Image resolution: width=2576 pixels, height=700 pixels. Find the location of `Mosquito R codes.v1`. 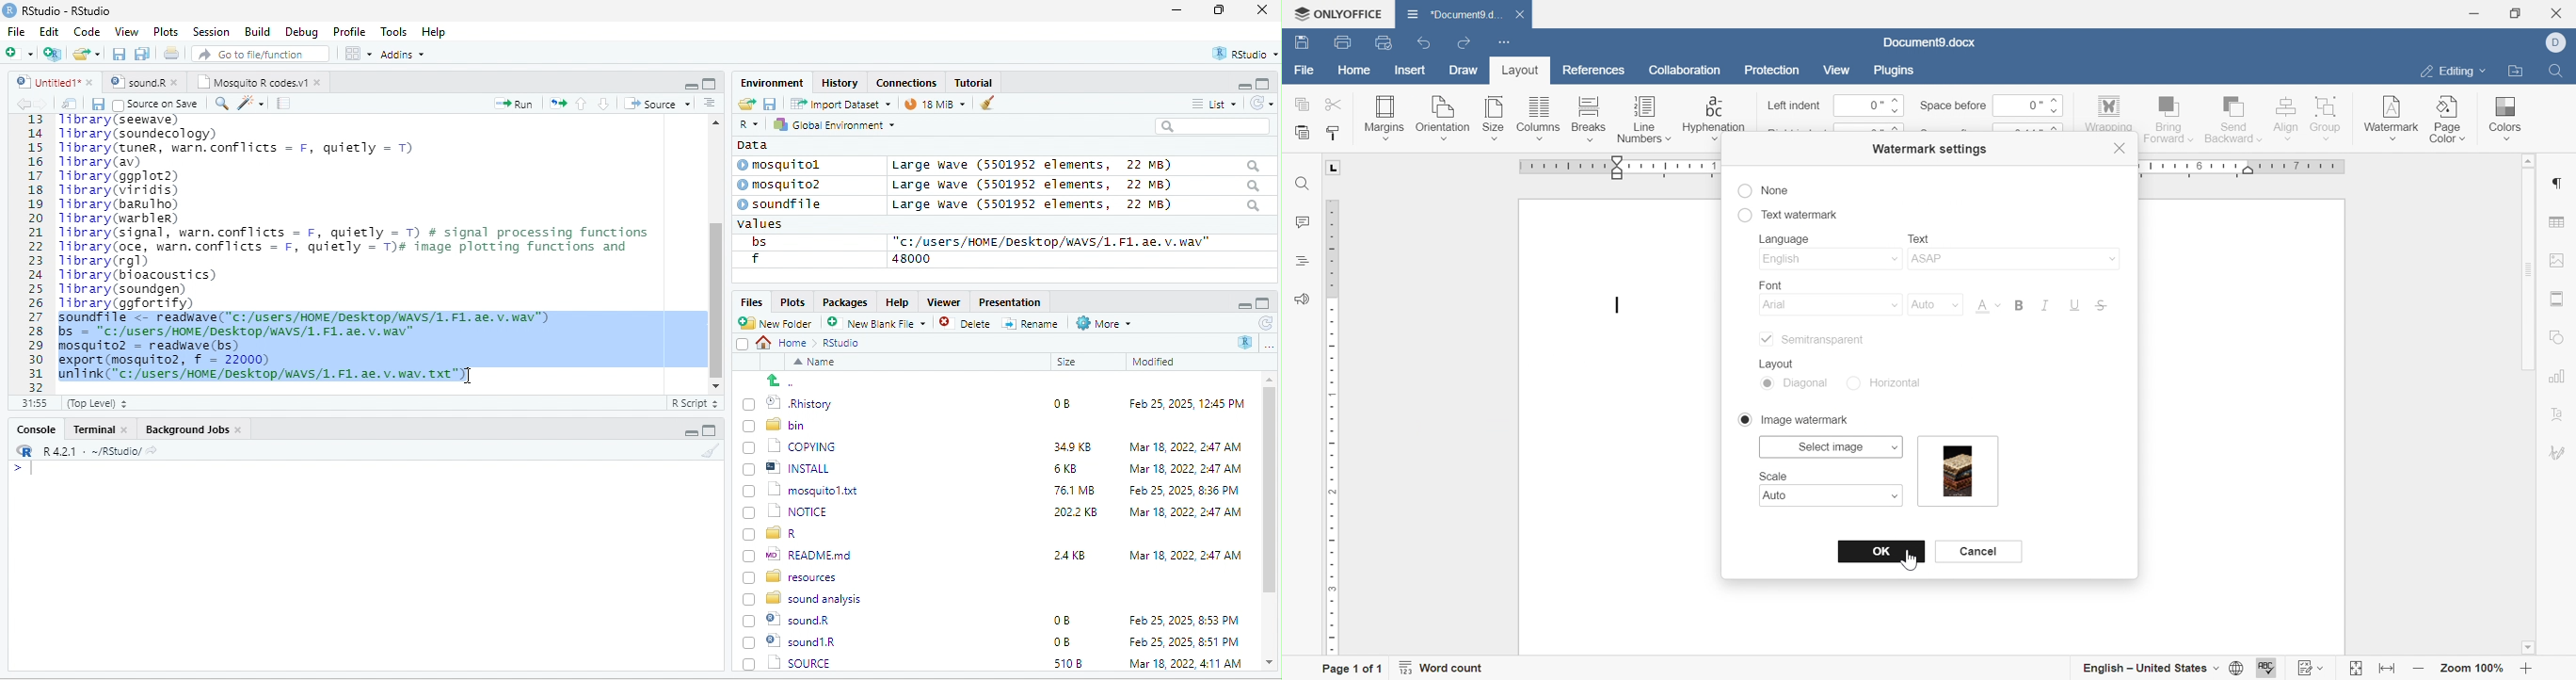

Mosquito R codes.v1 is located at coordinates (260, 82).